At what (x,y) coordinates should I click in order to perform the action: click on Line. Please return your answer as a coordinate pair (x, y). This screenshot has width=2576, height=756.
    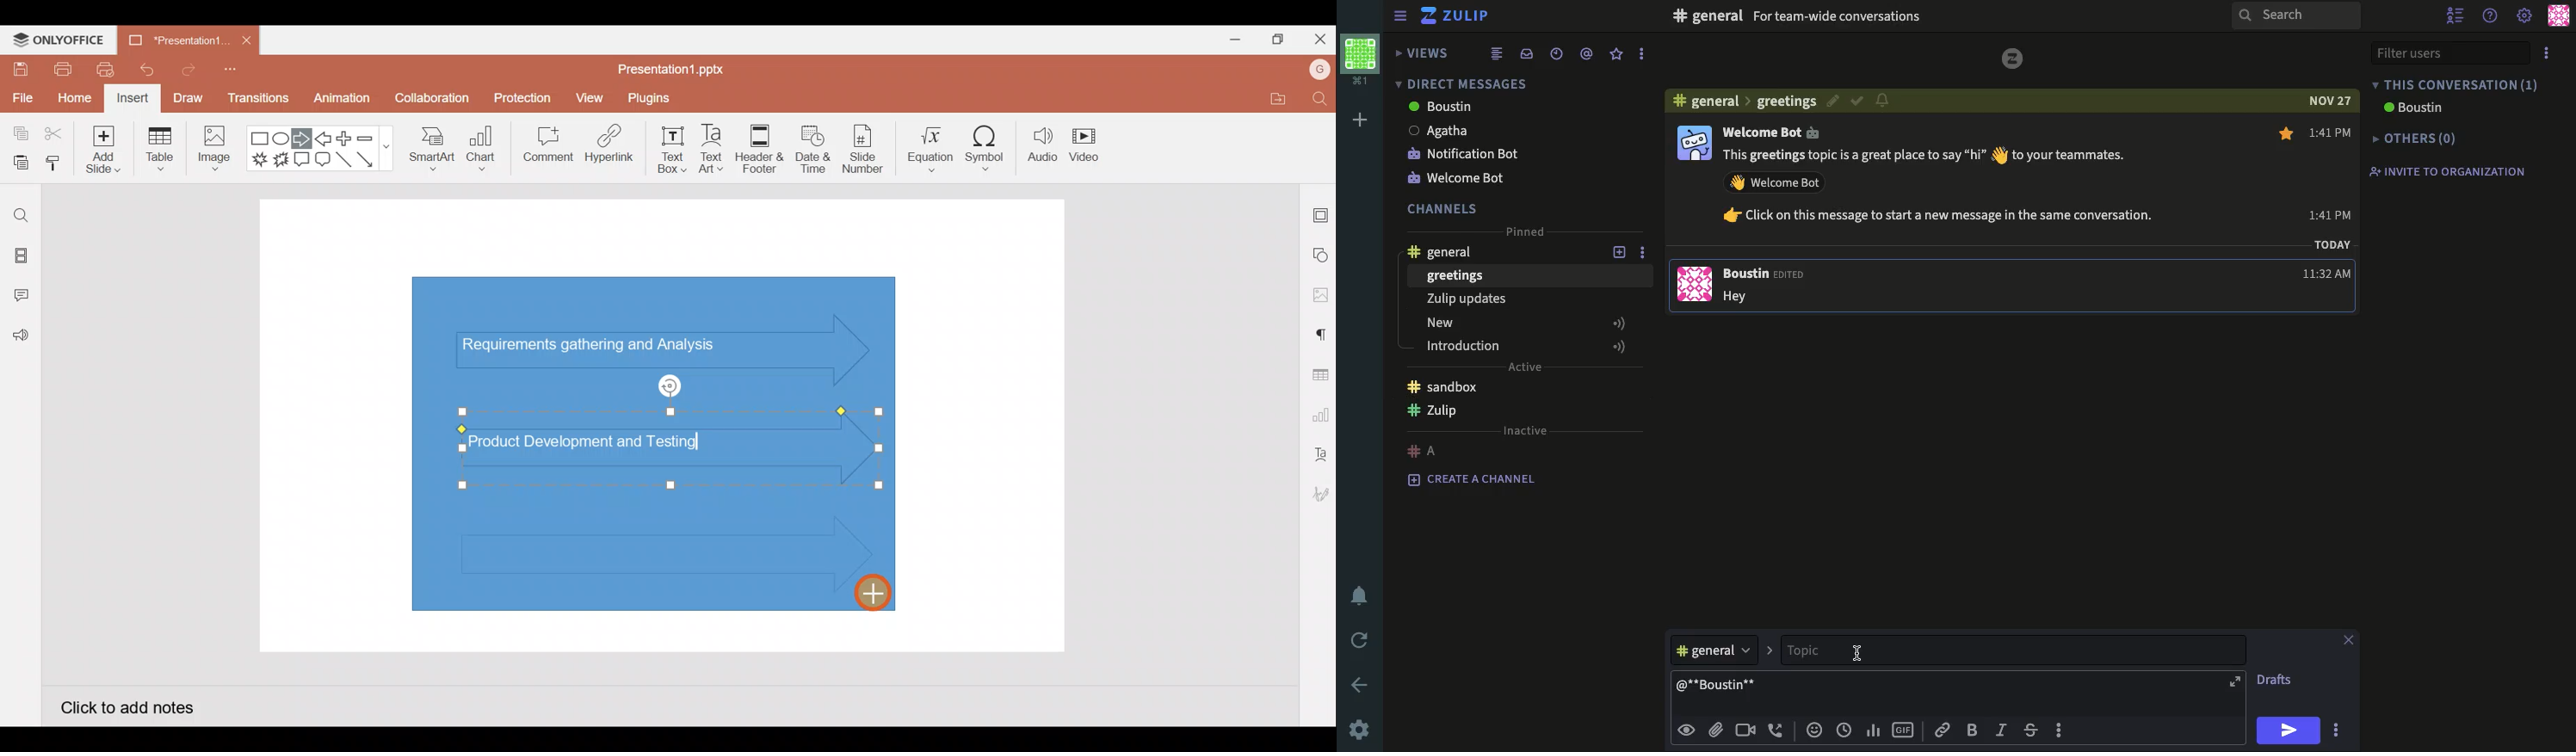
    Looking at the image, I should click on (345, 164).